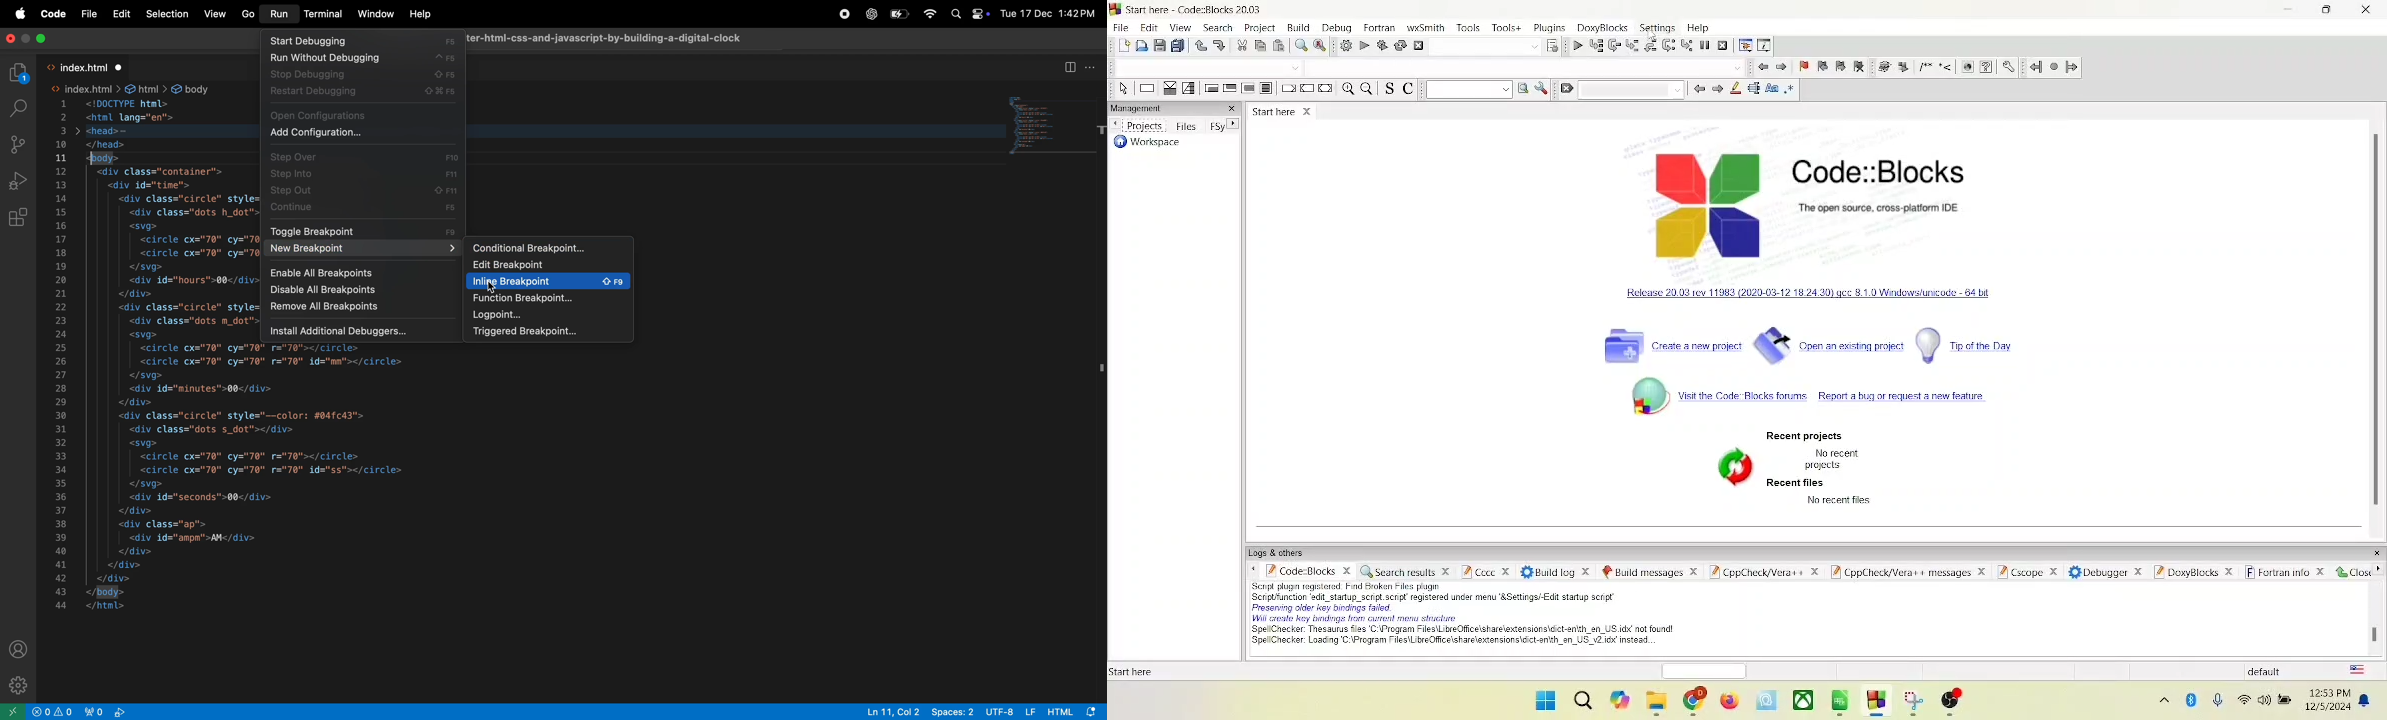 The height and width of the screenshot is (728, 2408). Describe the element at coordinates (1670, 347) in the screenshot. I see `create a project` at that location.